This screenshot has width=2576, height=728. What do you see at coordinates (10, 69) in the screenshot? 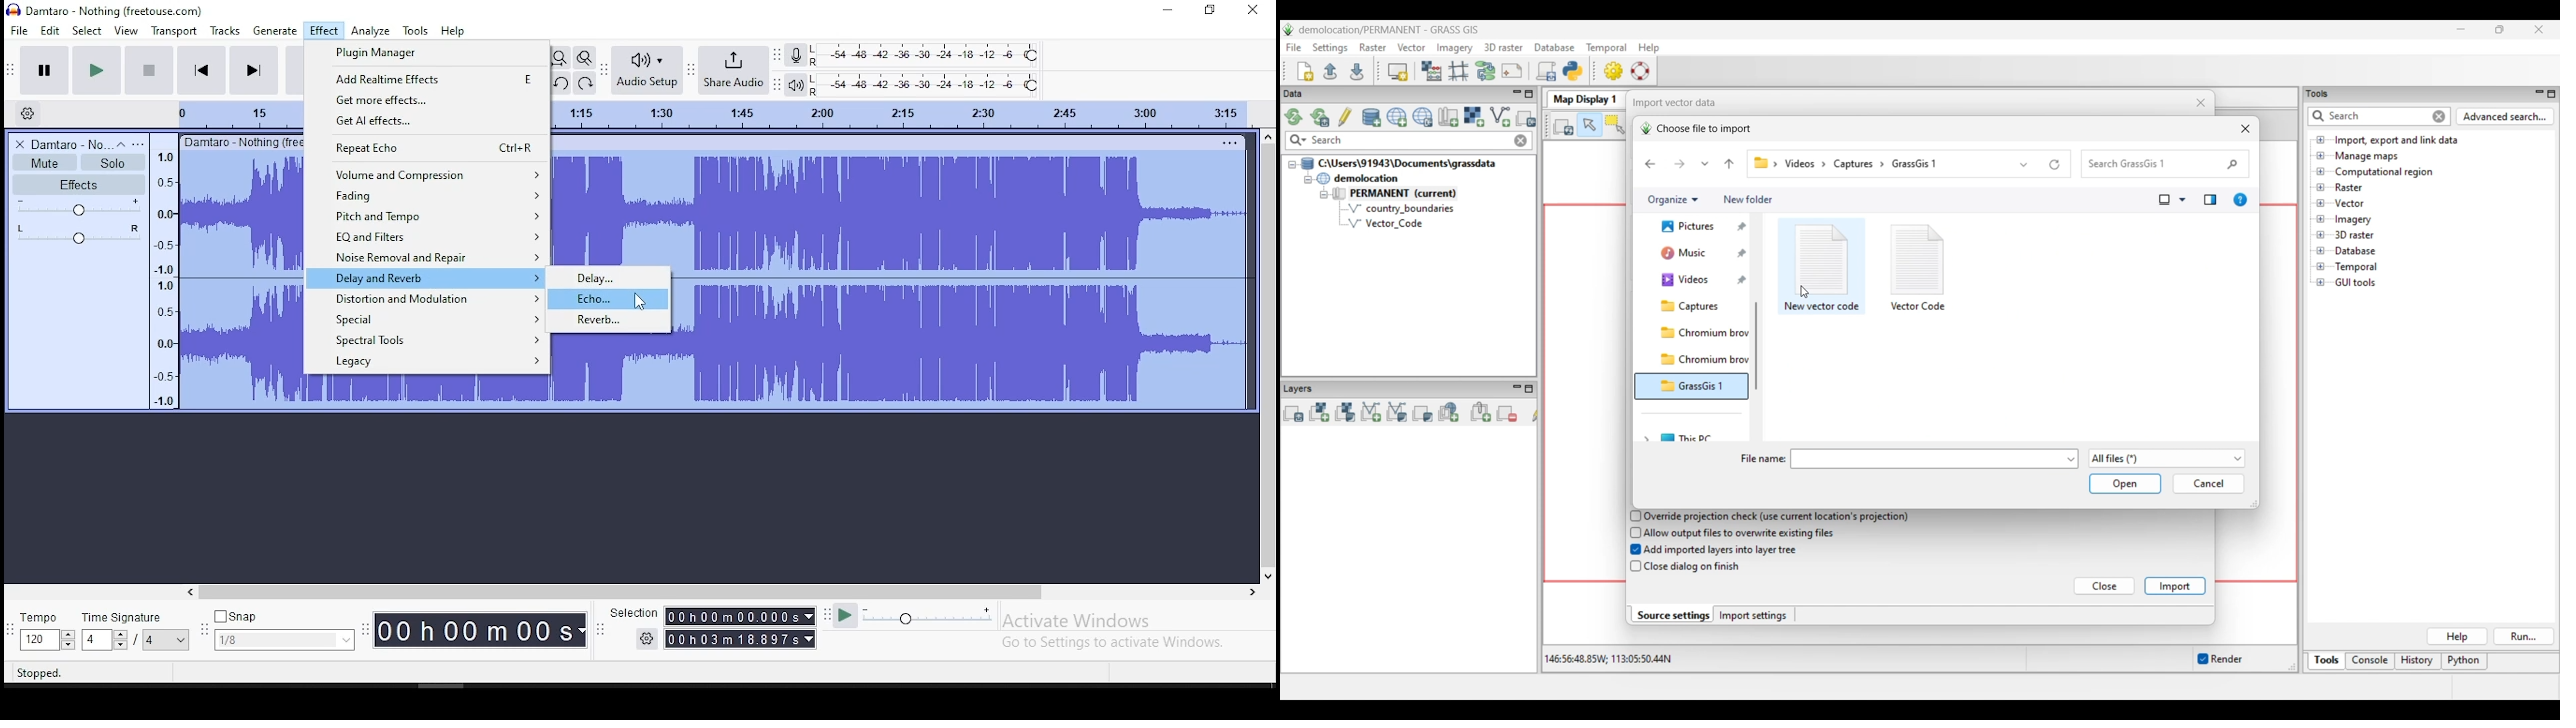
I see `` at bounding box center [10, 69].